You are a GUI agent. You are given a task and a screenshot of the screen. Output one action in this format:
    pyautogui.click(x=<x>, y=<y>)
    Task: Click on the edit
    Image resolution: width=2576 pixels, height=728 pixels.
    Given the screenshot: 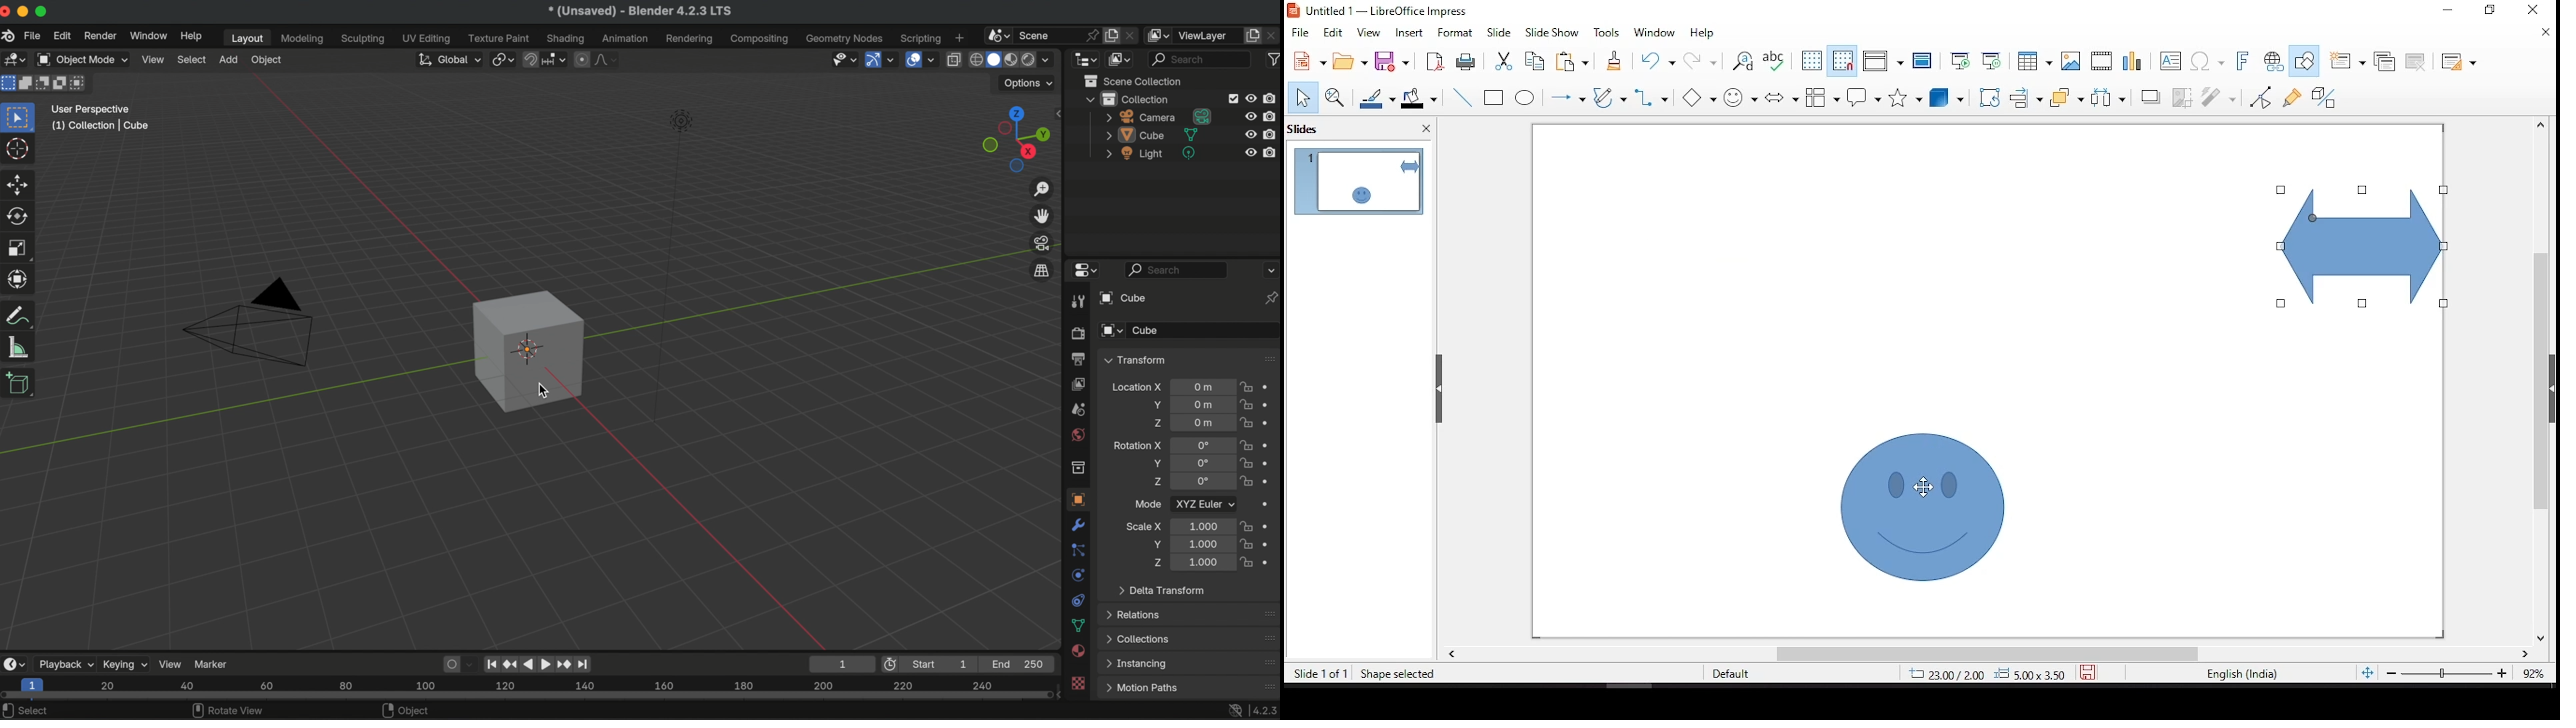 What is the action you would take?
    pyautogui.click(x=1333, y=31)
    